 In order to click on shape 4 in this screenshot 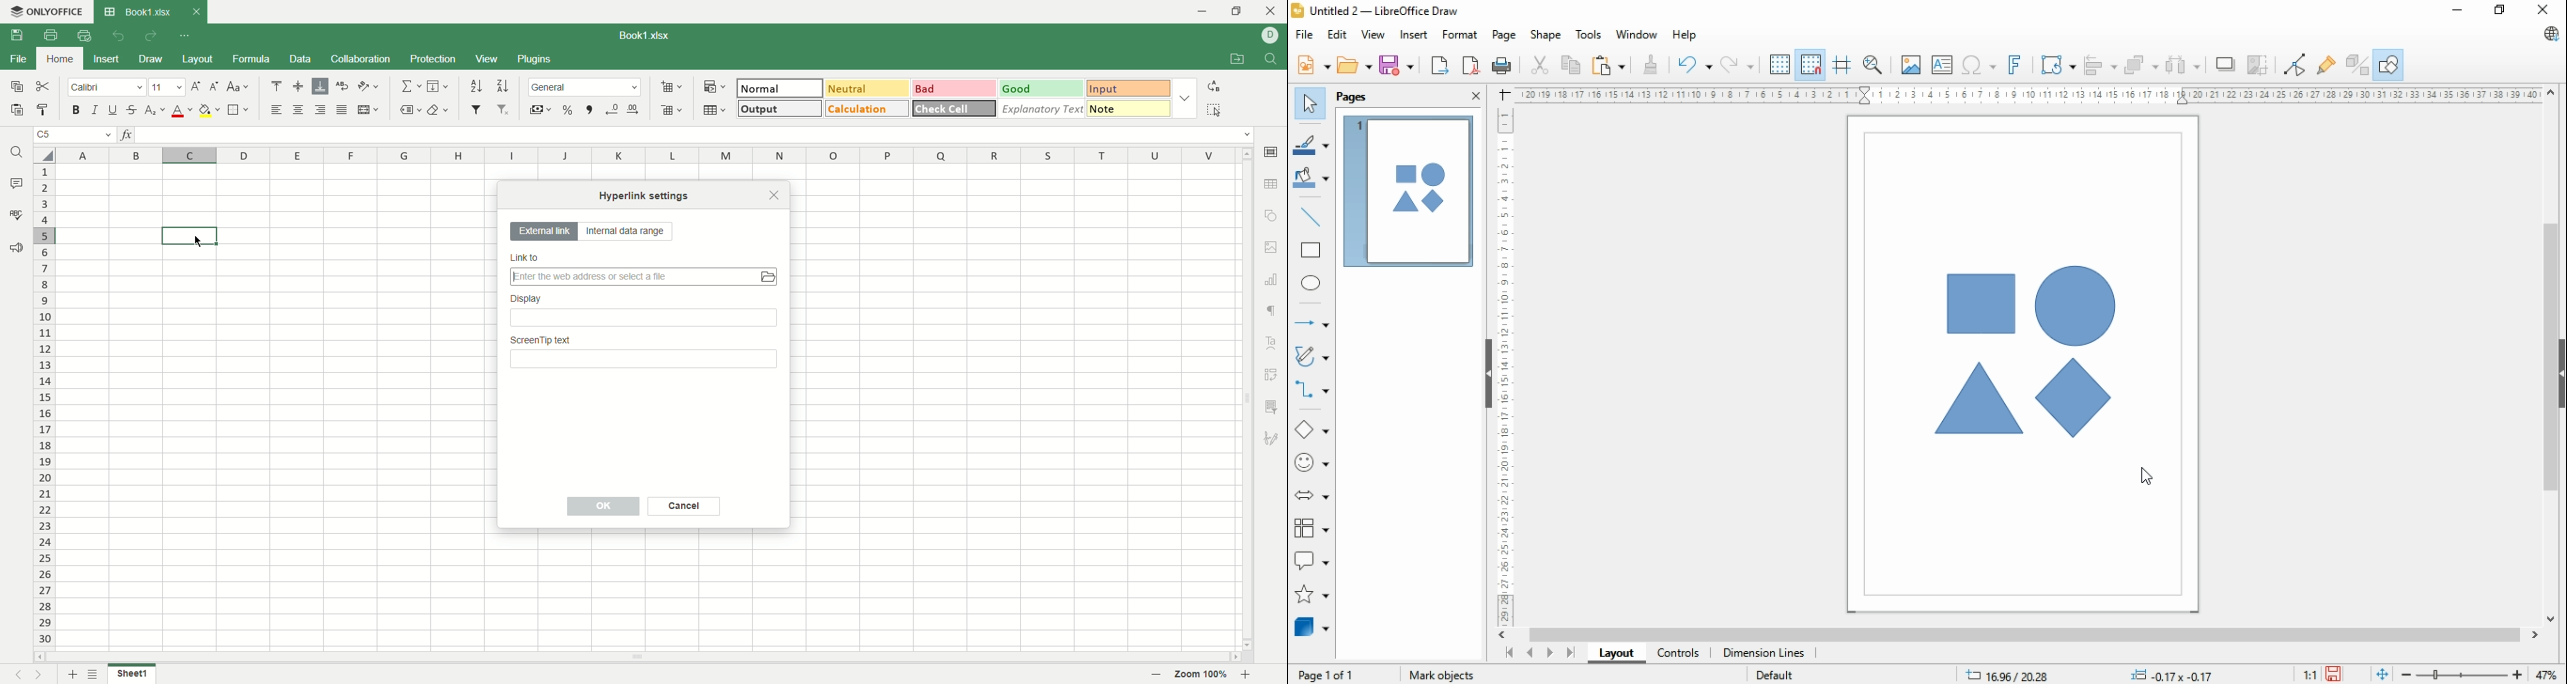, I will do `click(2076, 399)`.